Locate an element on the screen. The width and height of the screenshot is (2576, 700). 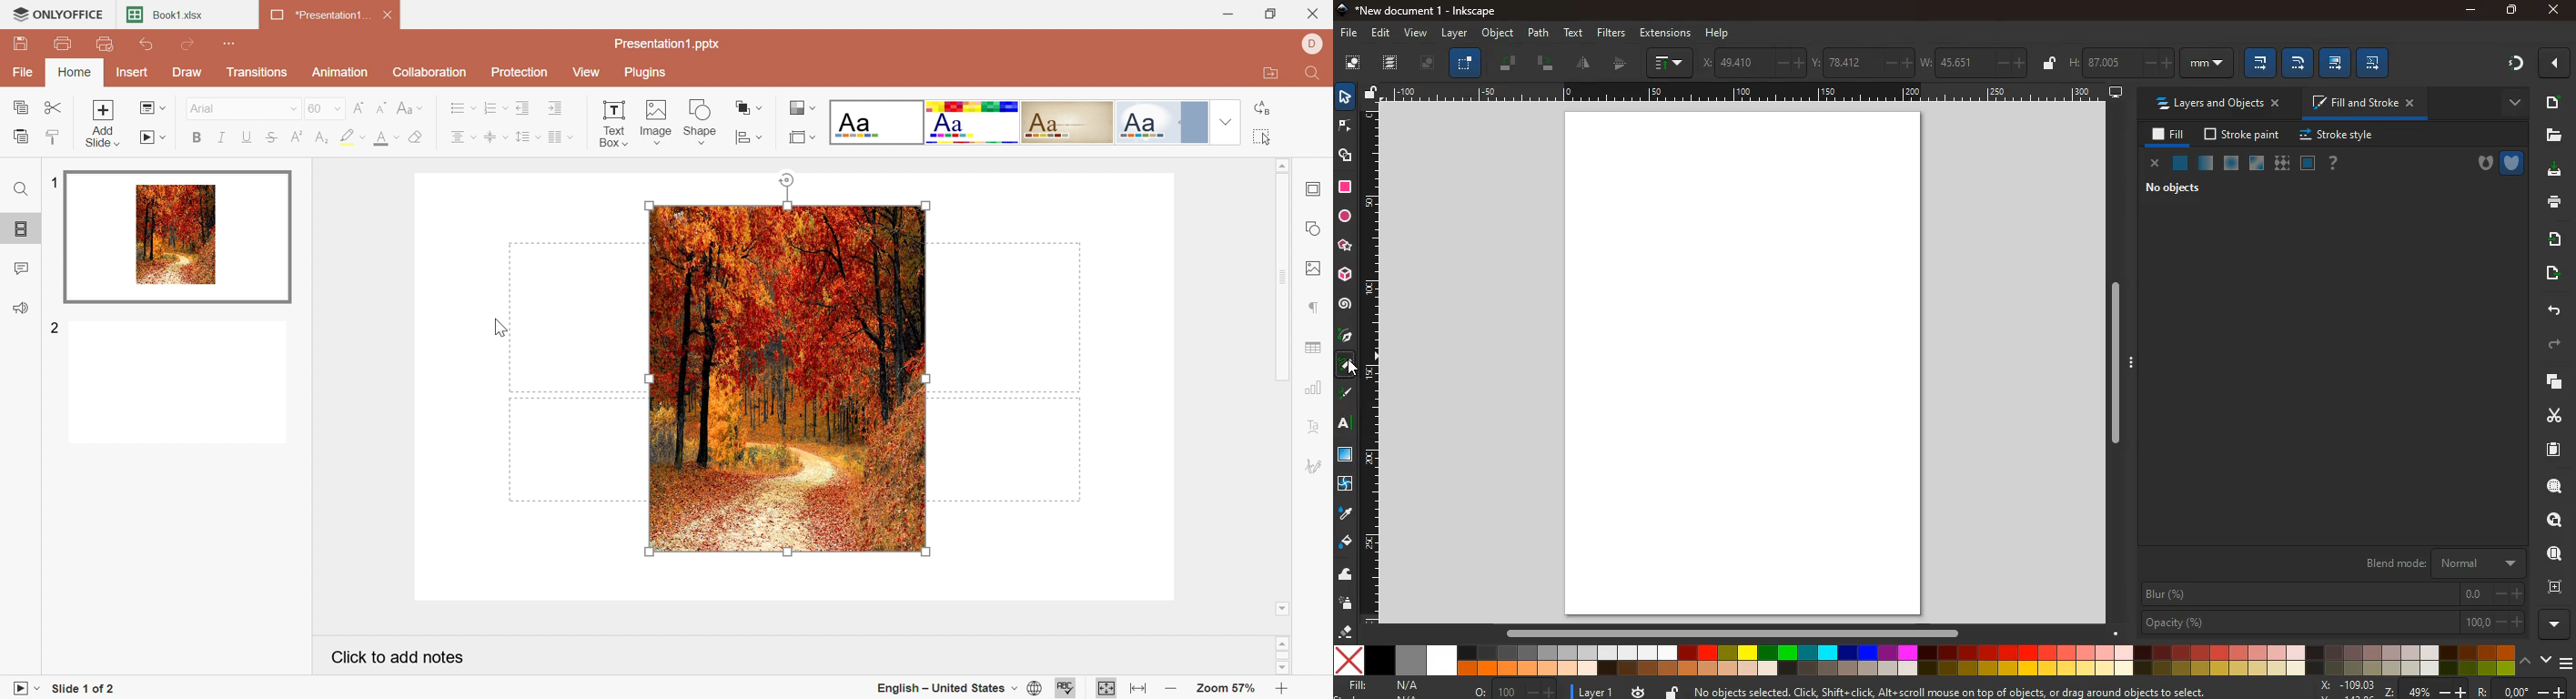
Scroll down is located at coordinates (1283, 609).